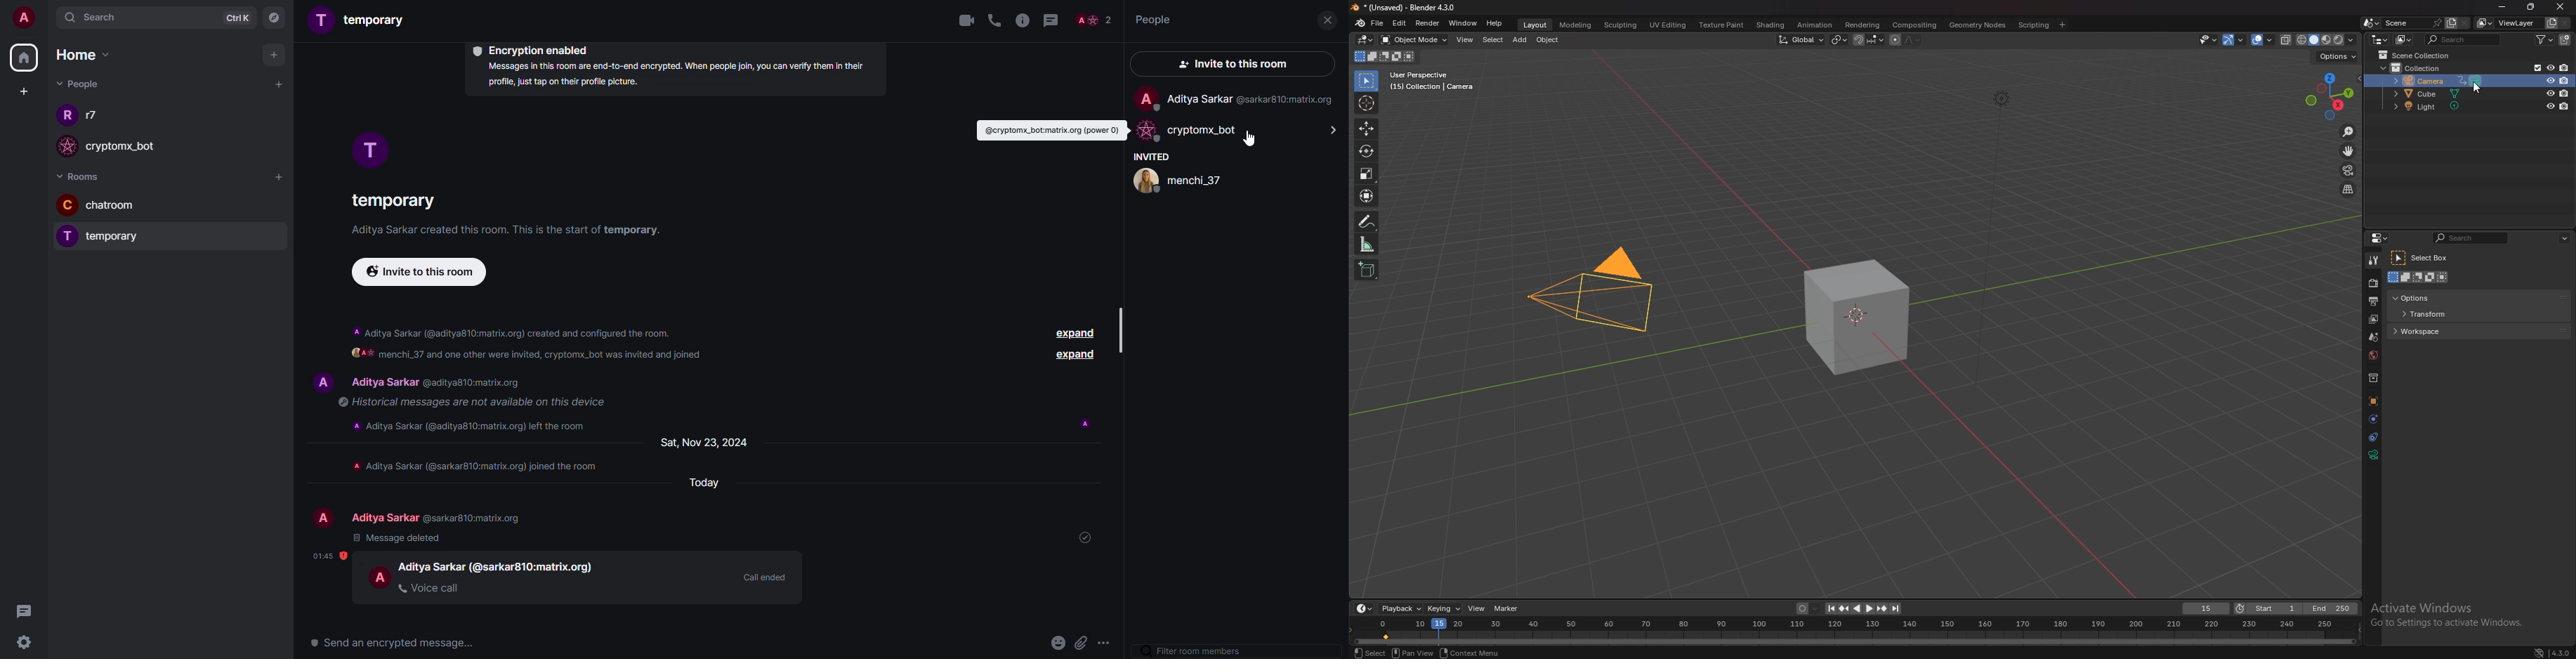  I want to click on text, so click(530, 356).